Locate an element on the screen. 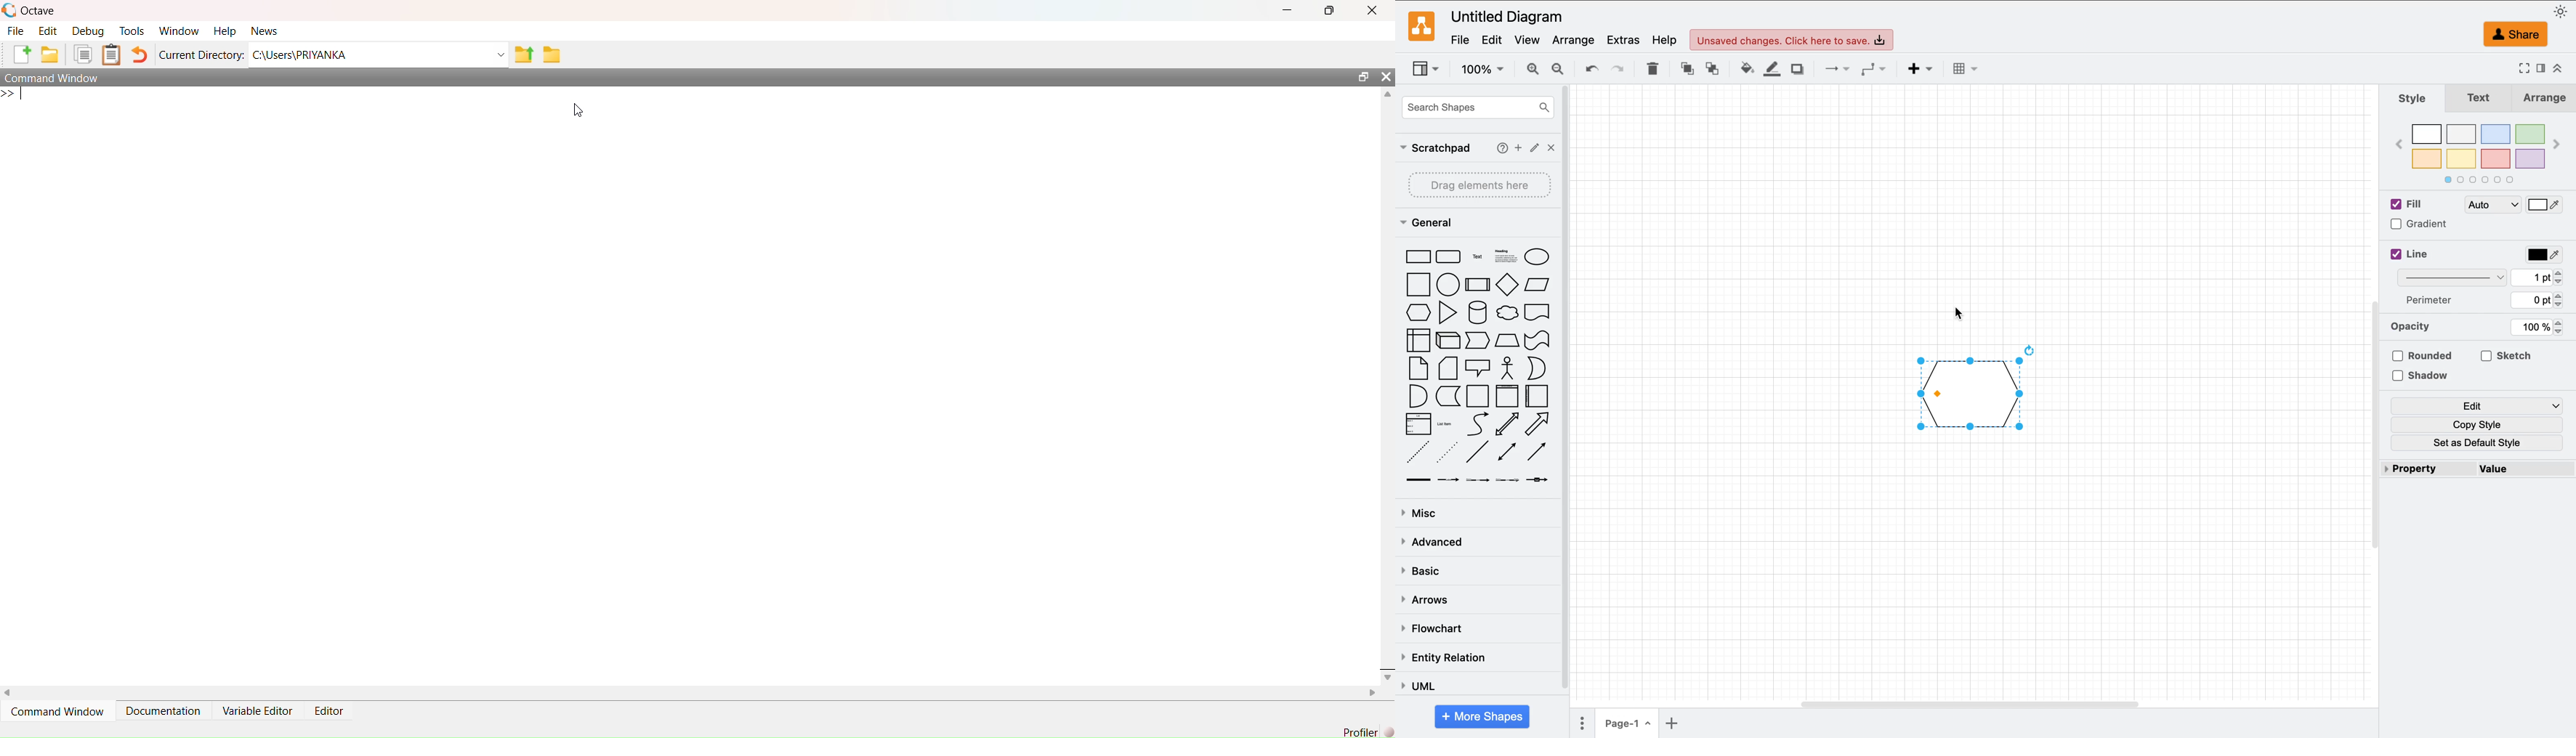 The image size is (2576, 756). add page is located at coordinates (1679, 724).